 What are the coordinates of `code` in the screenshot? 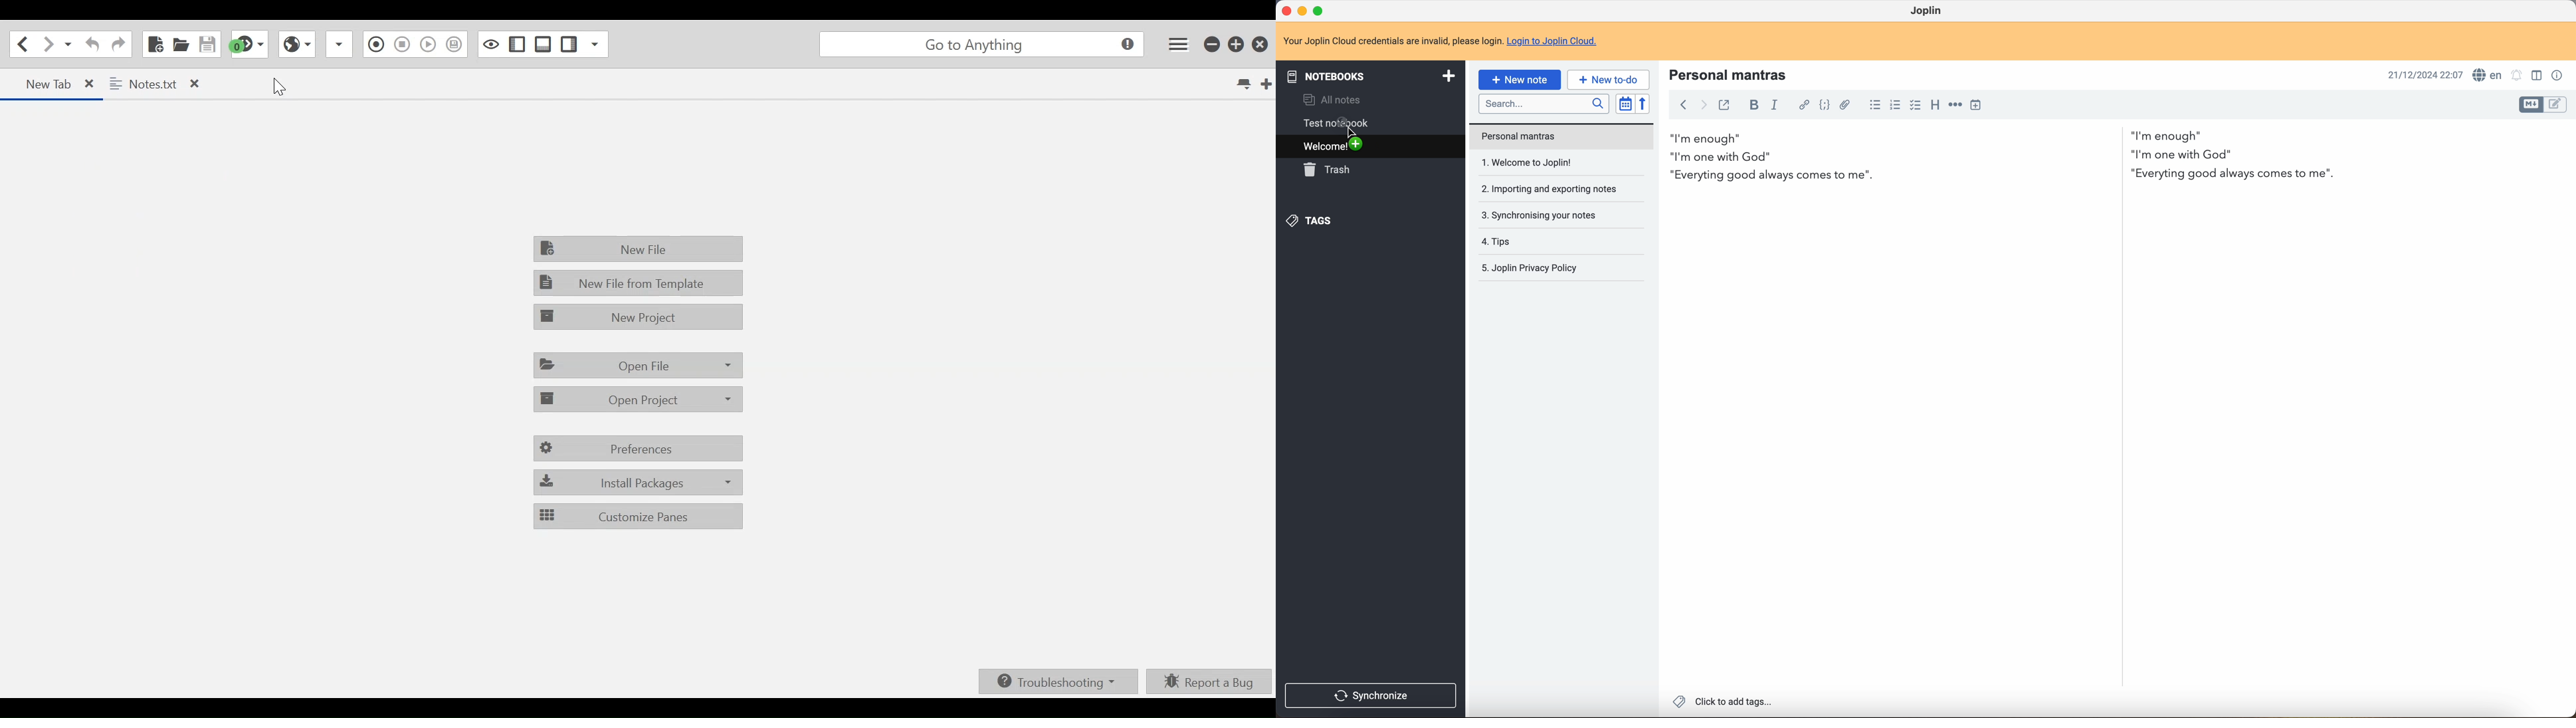 It's located at (1823, 106).